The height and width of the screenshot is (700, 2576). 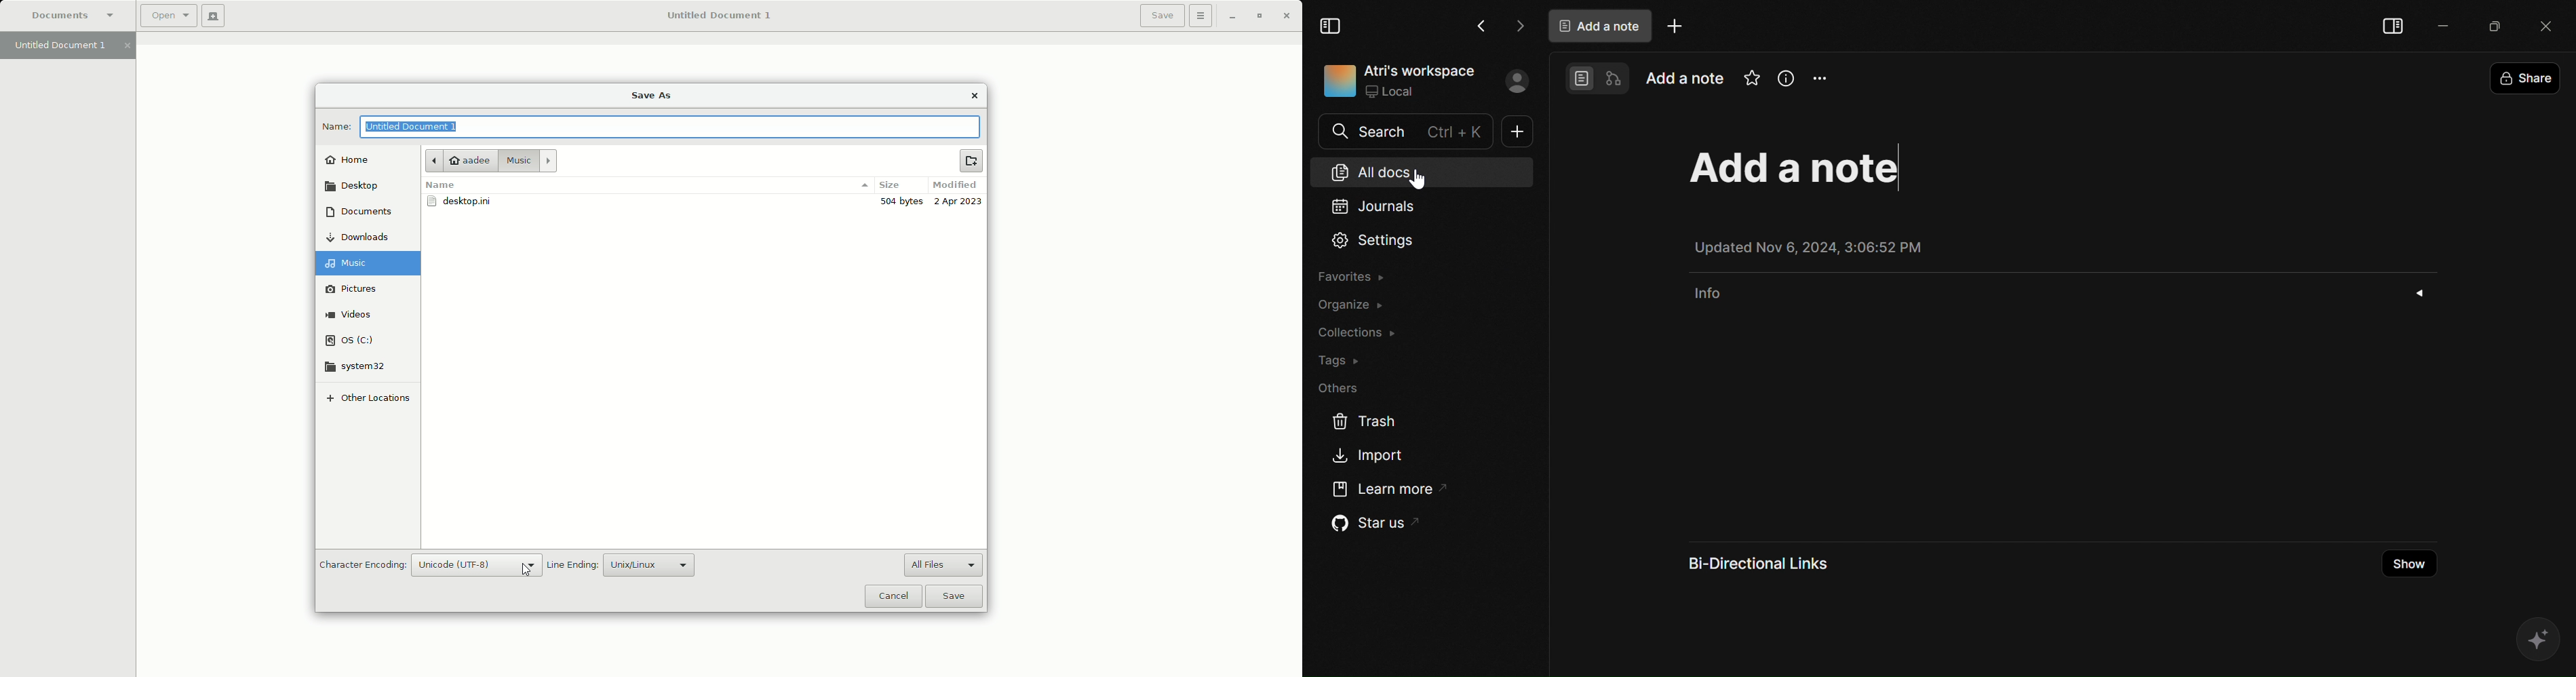 I want to click on Mark as favorite, so click(x=1752, y=79).